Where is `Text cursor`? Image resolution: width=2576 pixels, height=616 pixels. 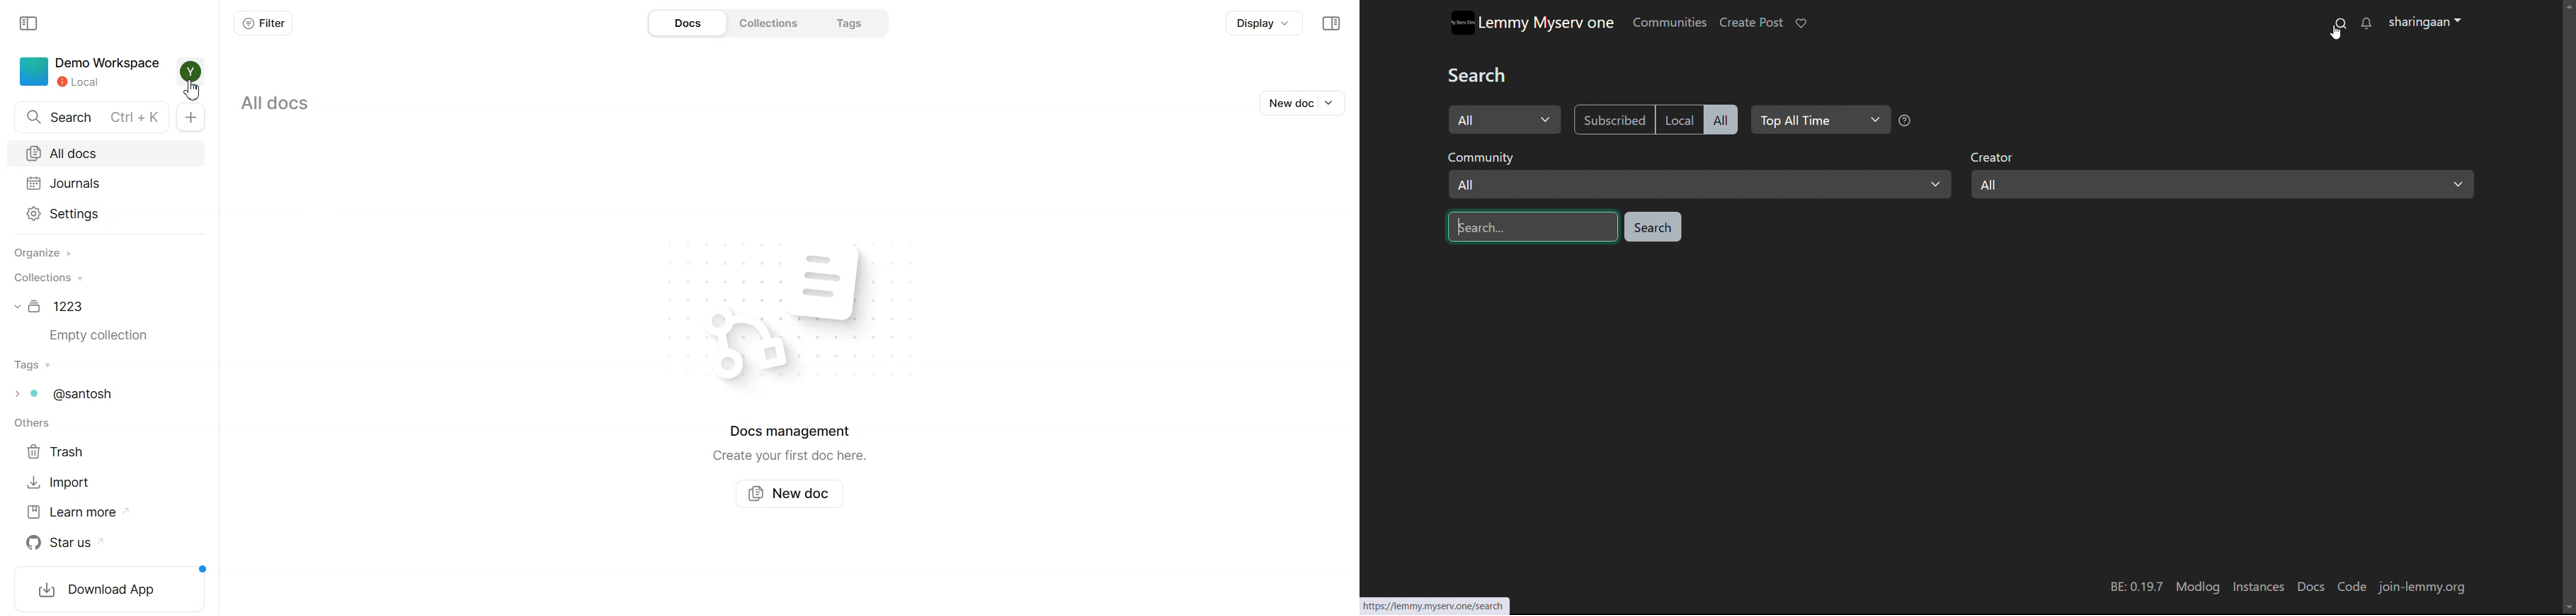
Text cursor is located at coordinates (1462, 231).